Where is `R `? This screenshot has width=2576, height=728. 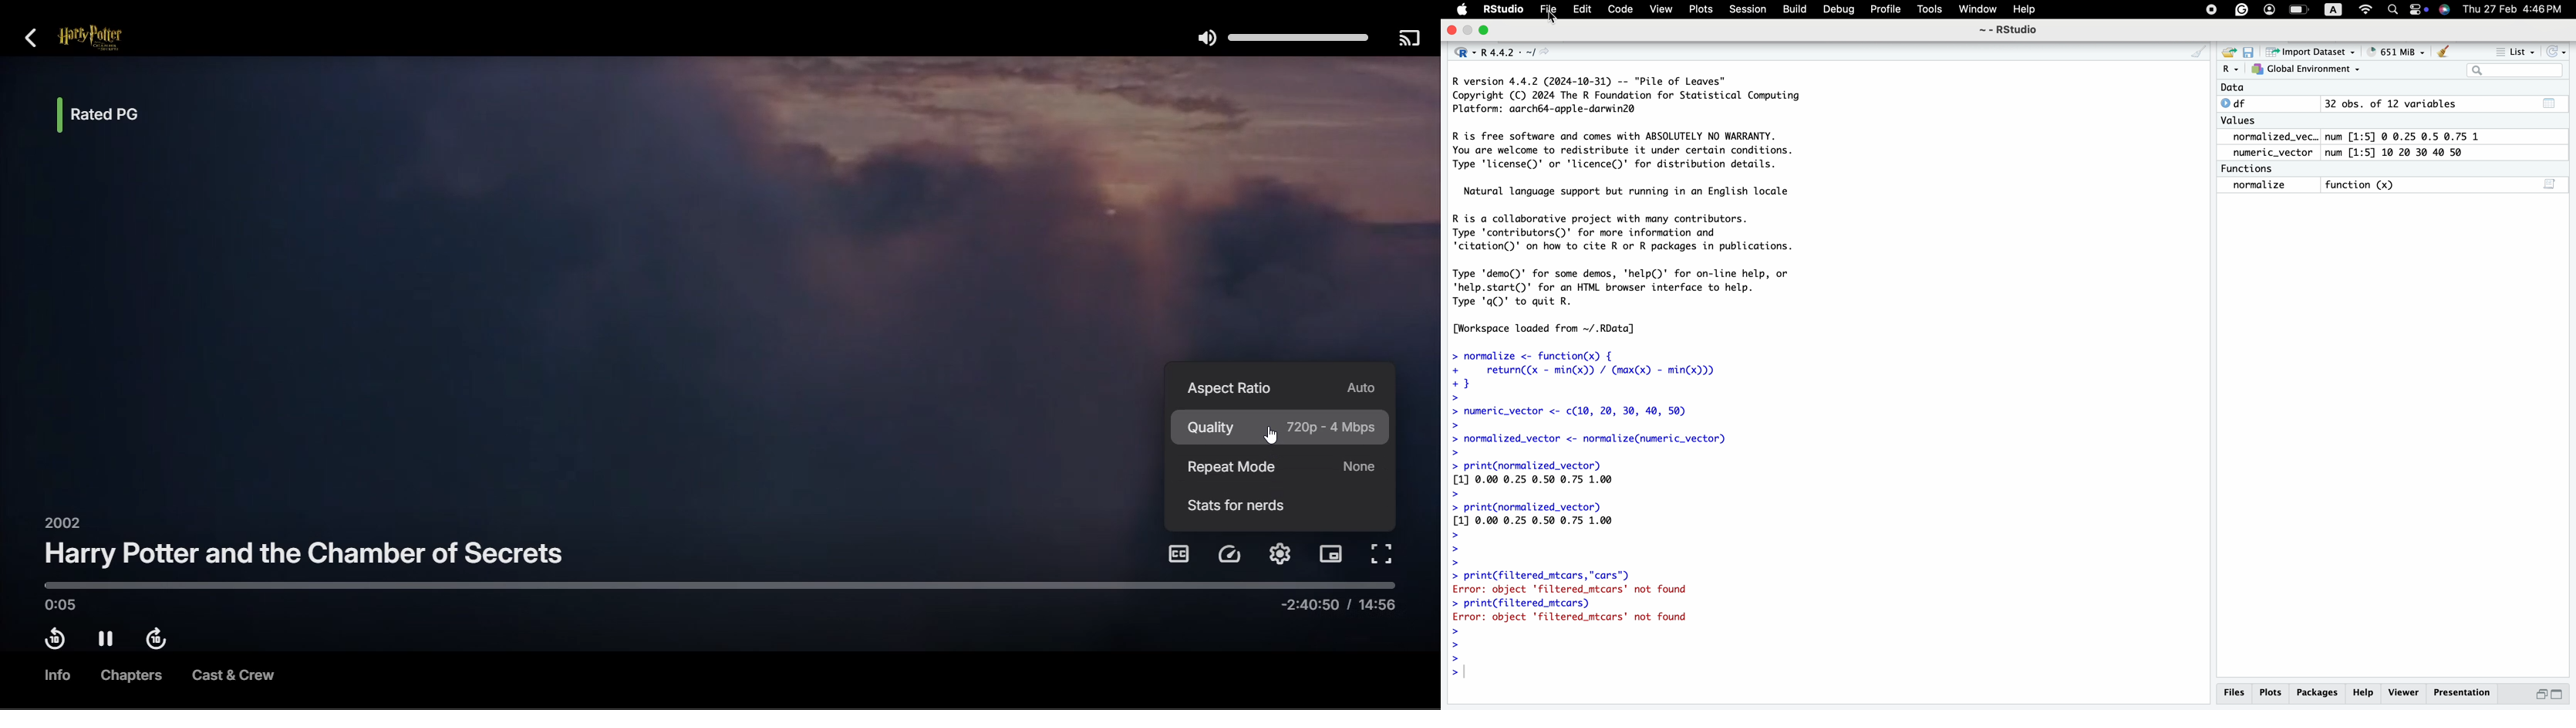
R  is located at coordinates (2231, 69).